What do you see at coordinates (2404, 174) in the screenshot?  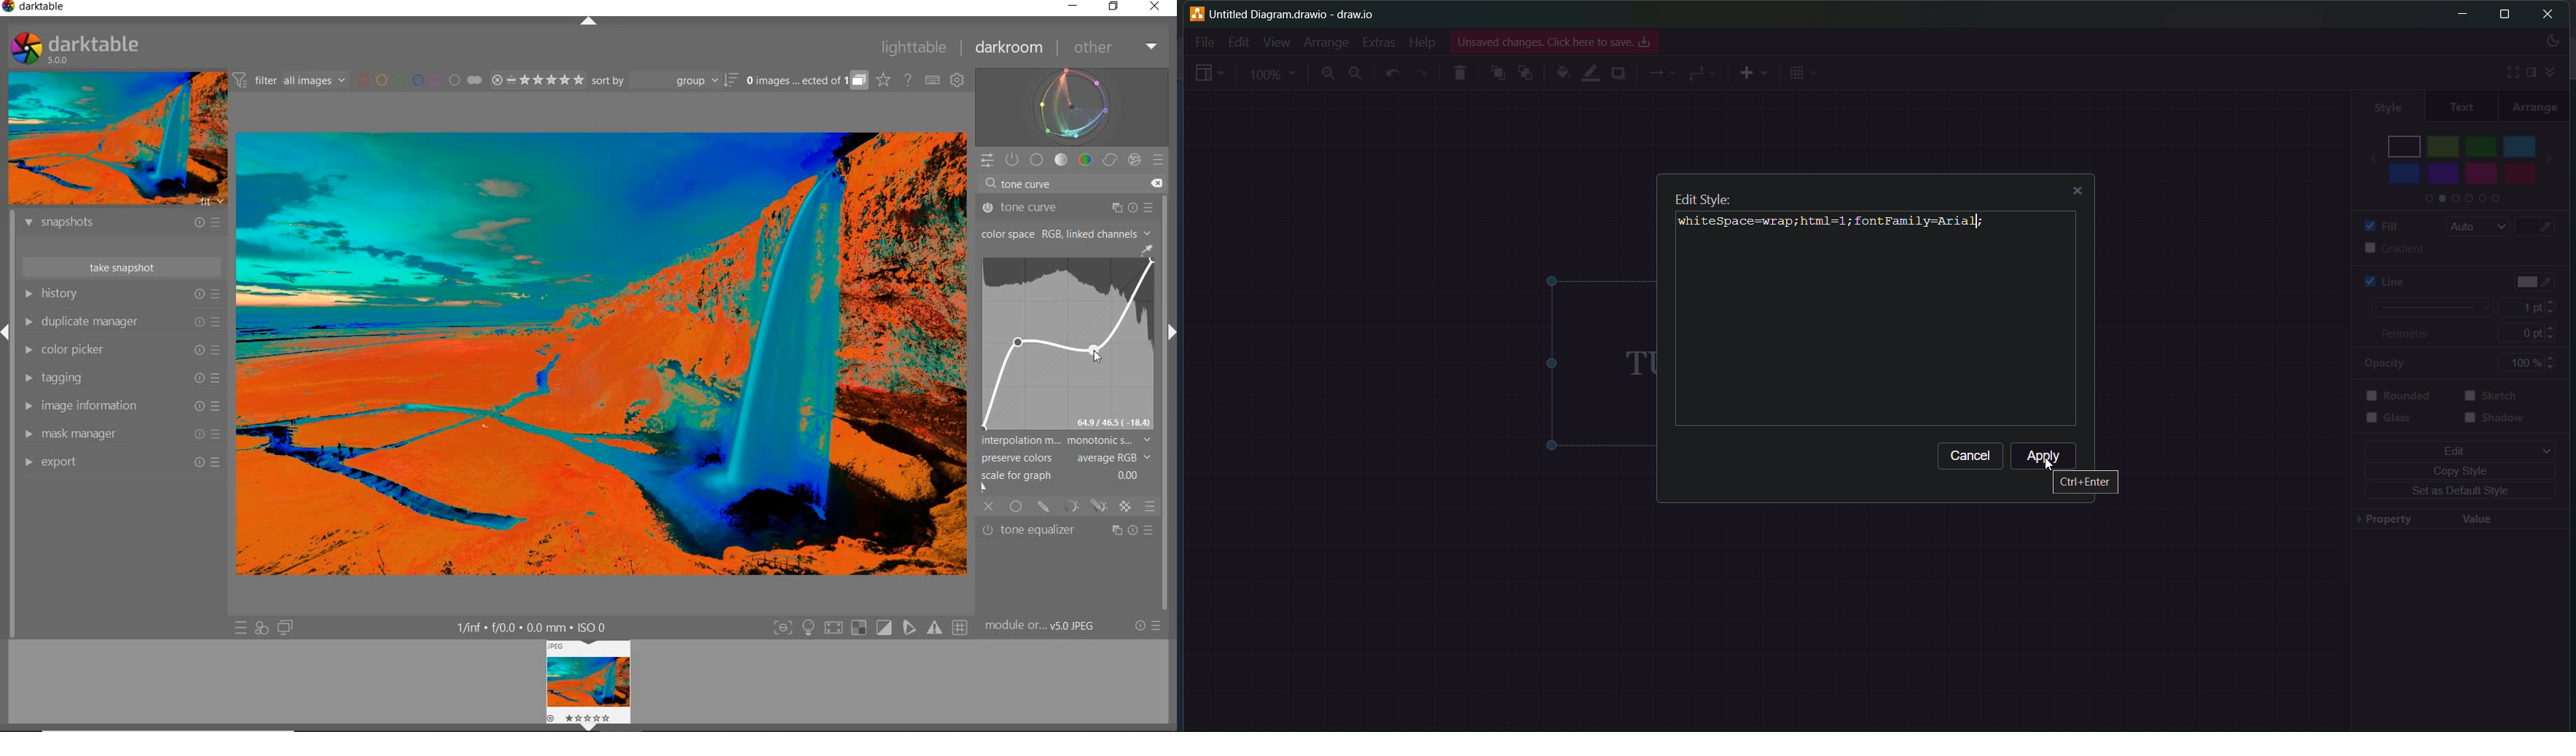 I see `blue` at bounding box center [2404, 174].